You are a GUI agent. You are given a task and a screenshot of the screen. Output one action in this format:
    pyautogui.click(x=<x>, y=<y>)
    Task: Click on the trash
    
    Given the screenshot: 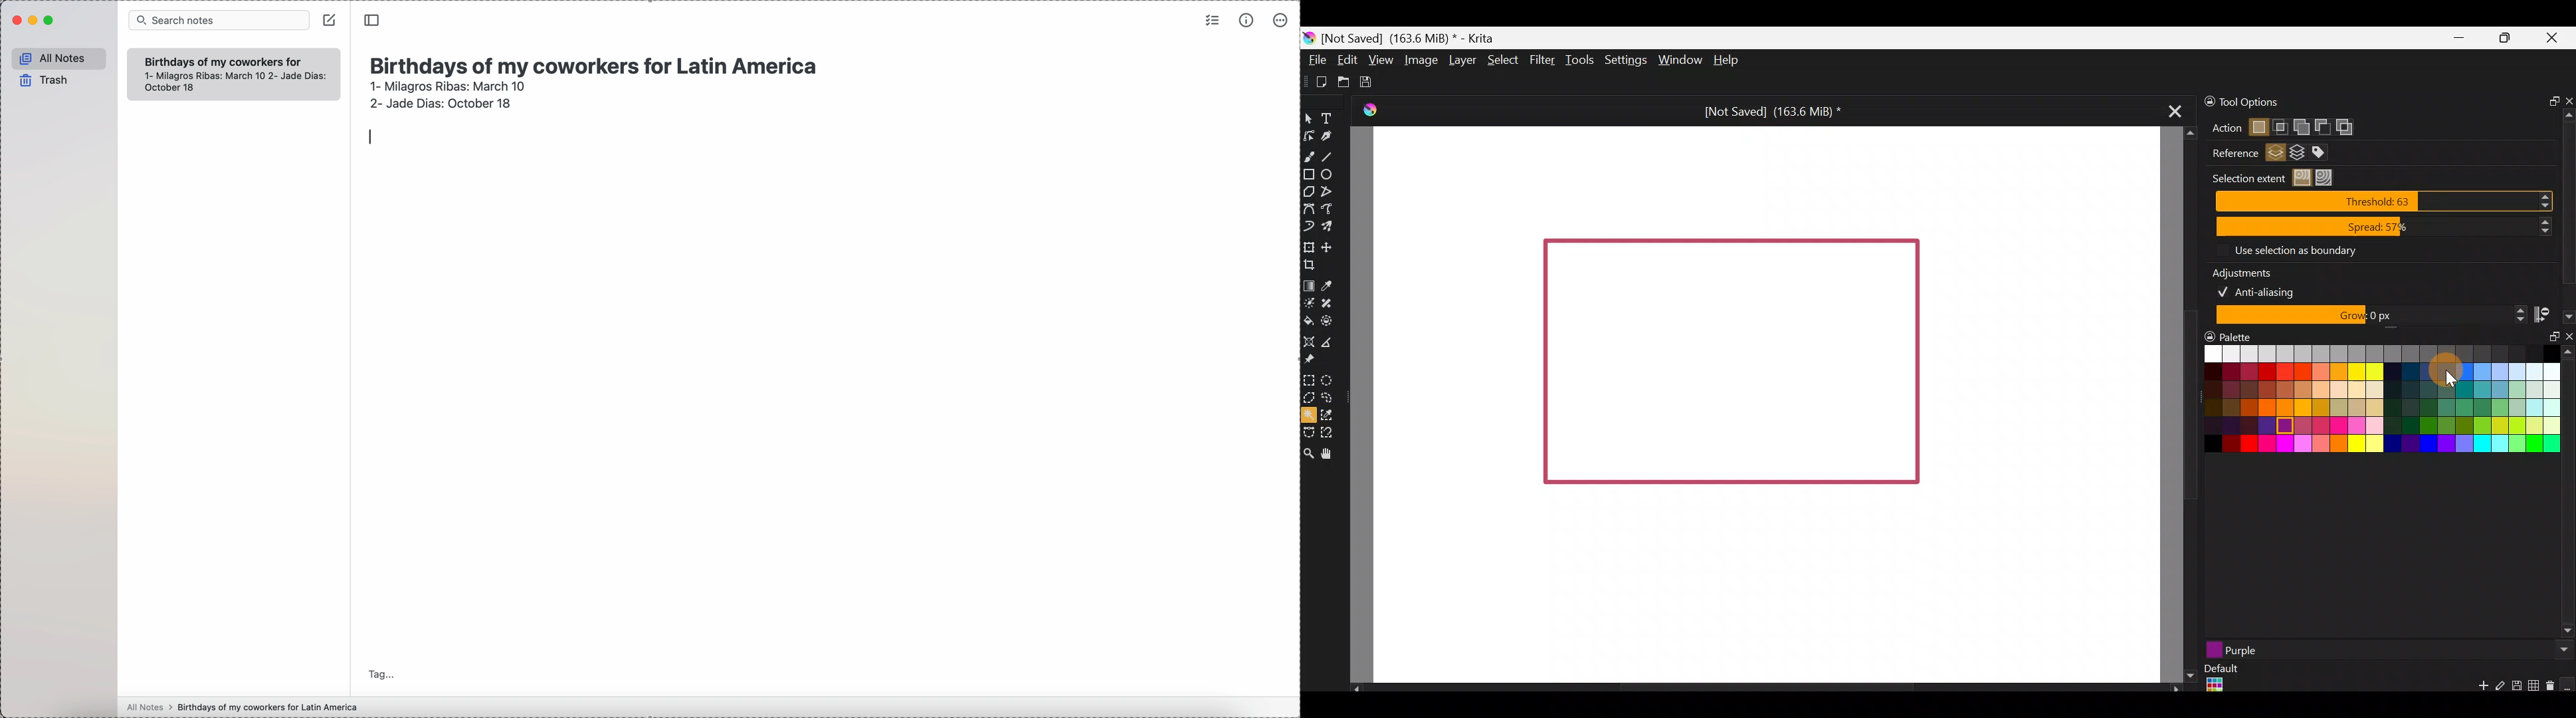 What is the action you would take?
    pyautogui.click(x=45, y=81)
    